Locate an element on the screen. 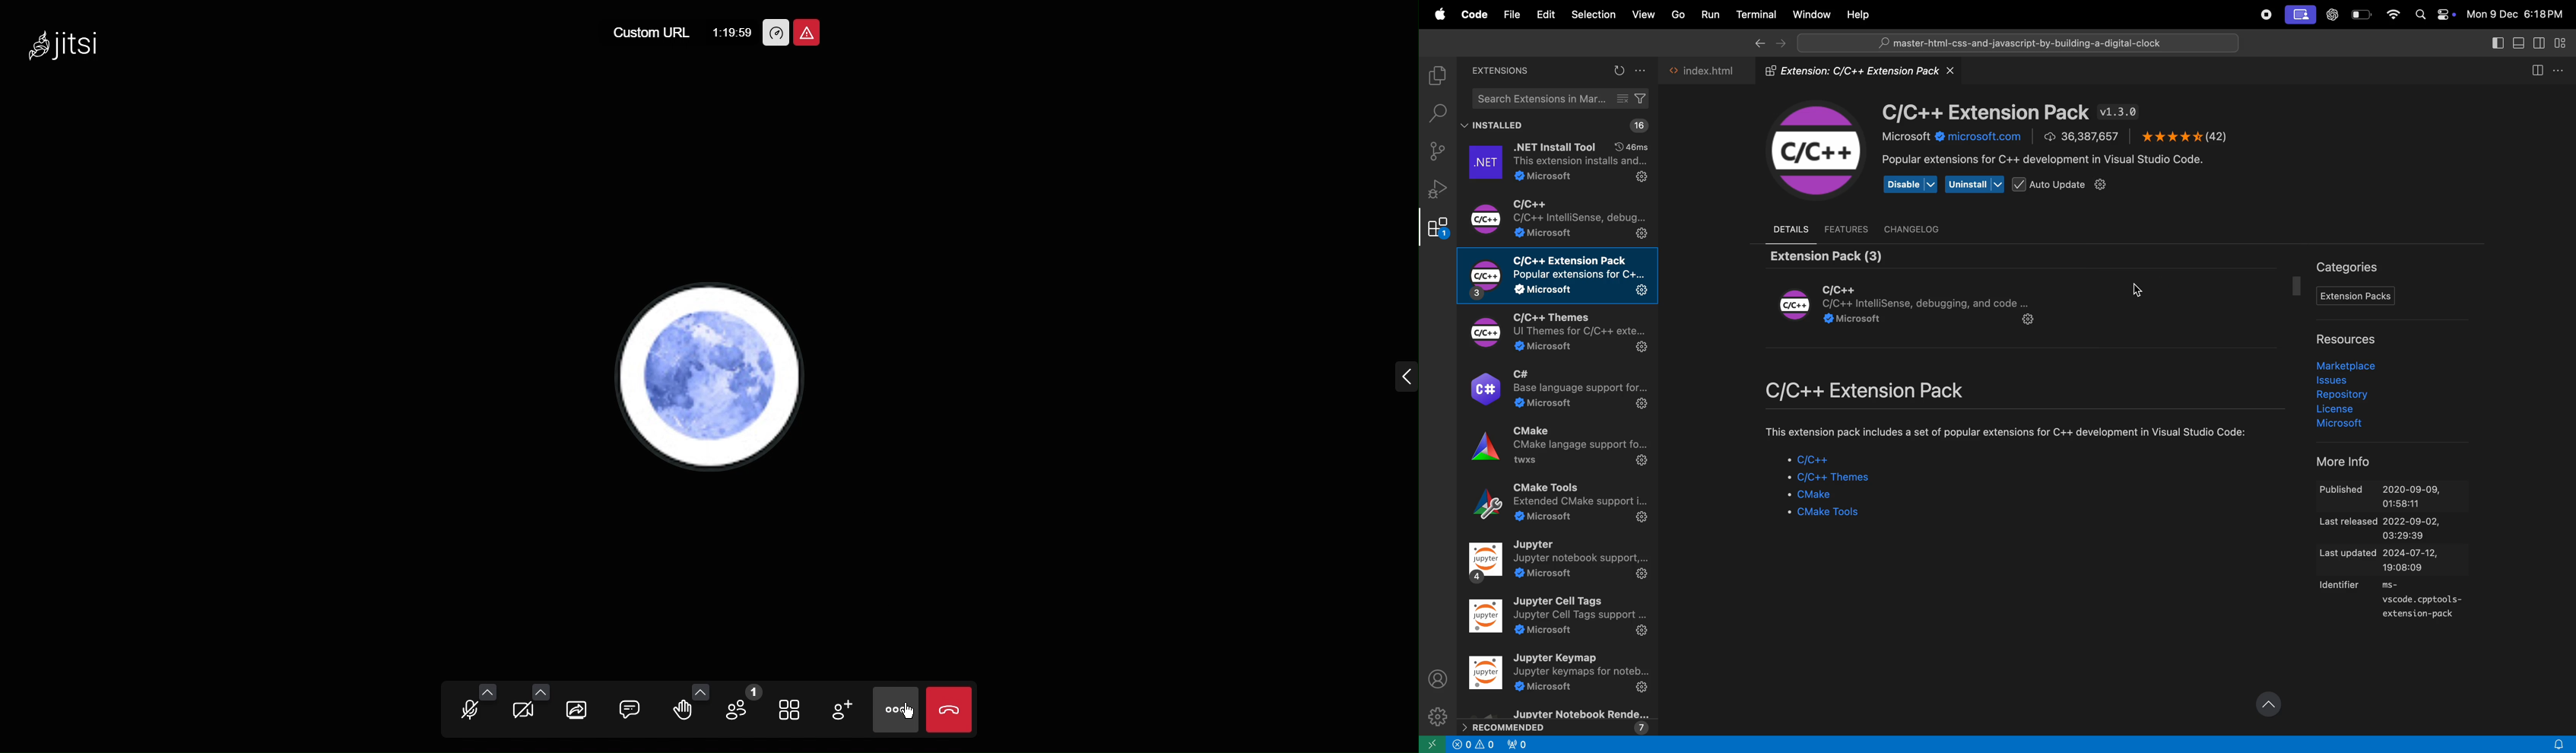  explorer is located at coordinates (1434, 74).